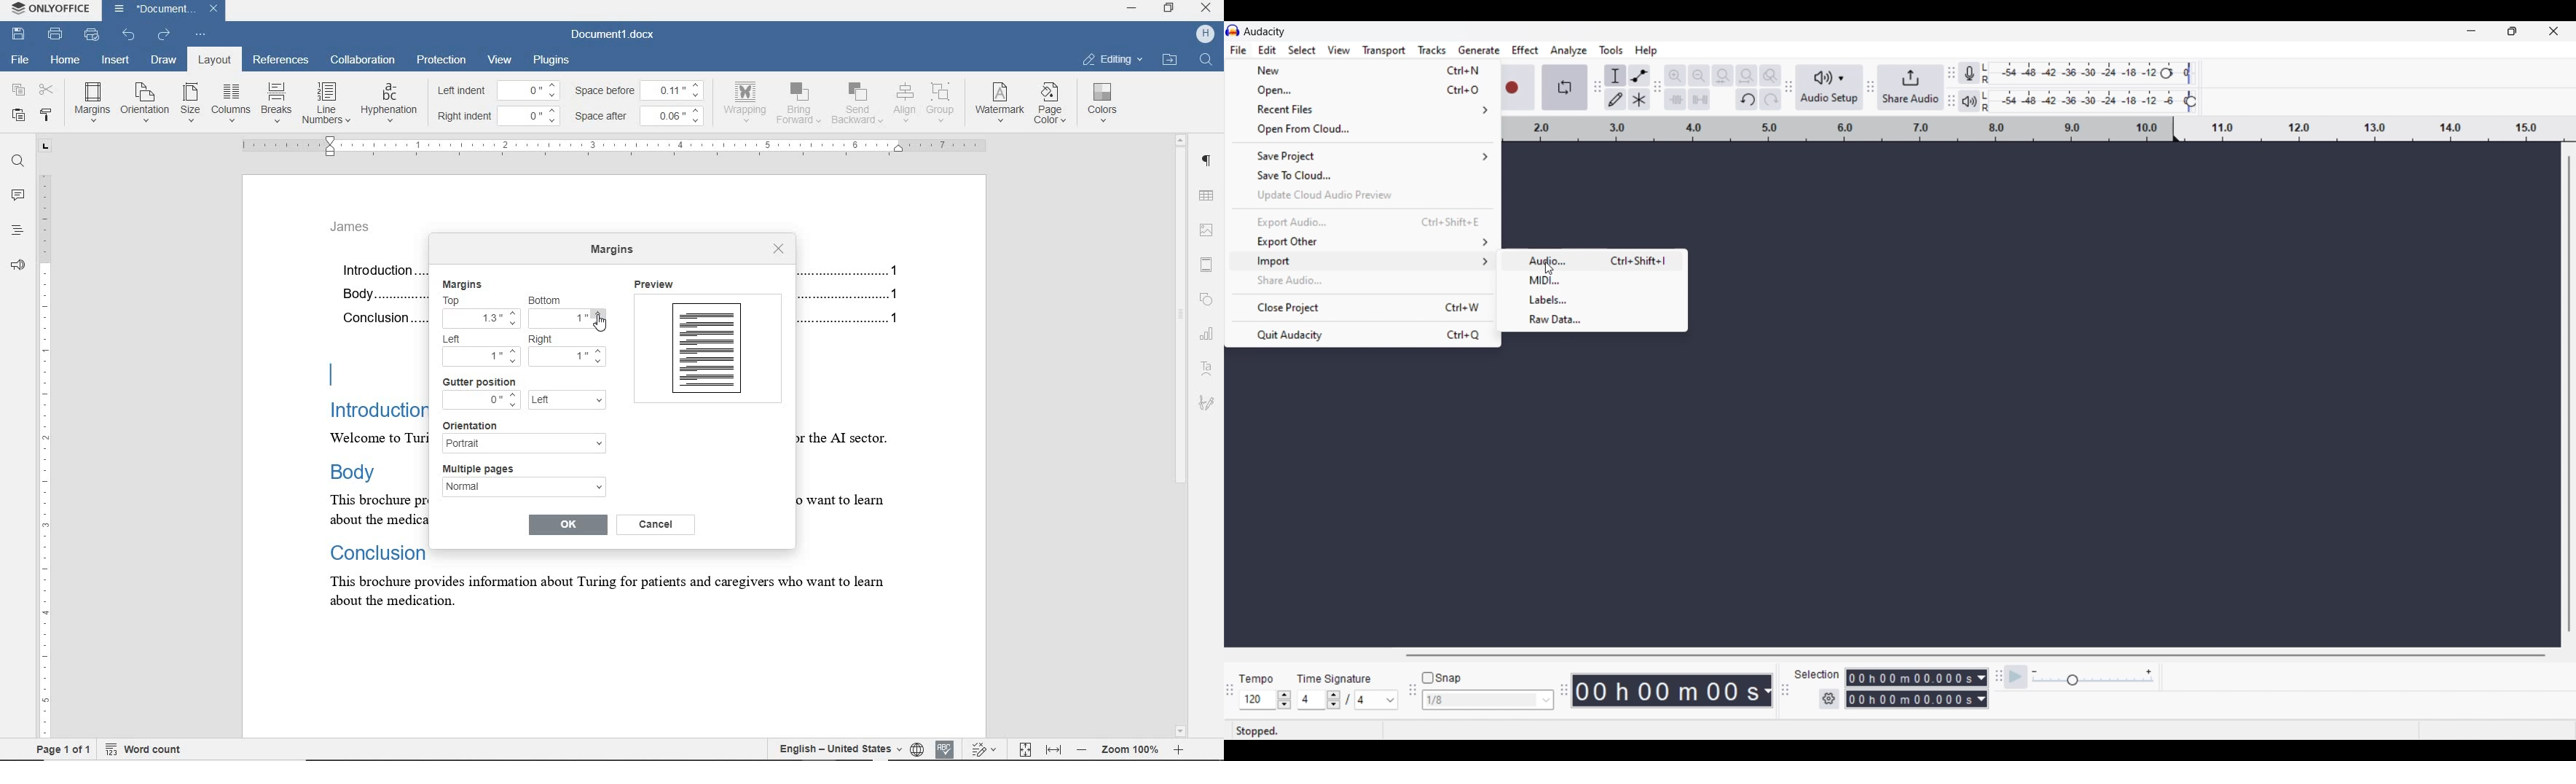 This screenshot has height=784, width=2576. Describe the element at coordinates (164, 59) in the screenshot. I see `draw` at that location.